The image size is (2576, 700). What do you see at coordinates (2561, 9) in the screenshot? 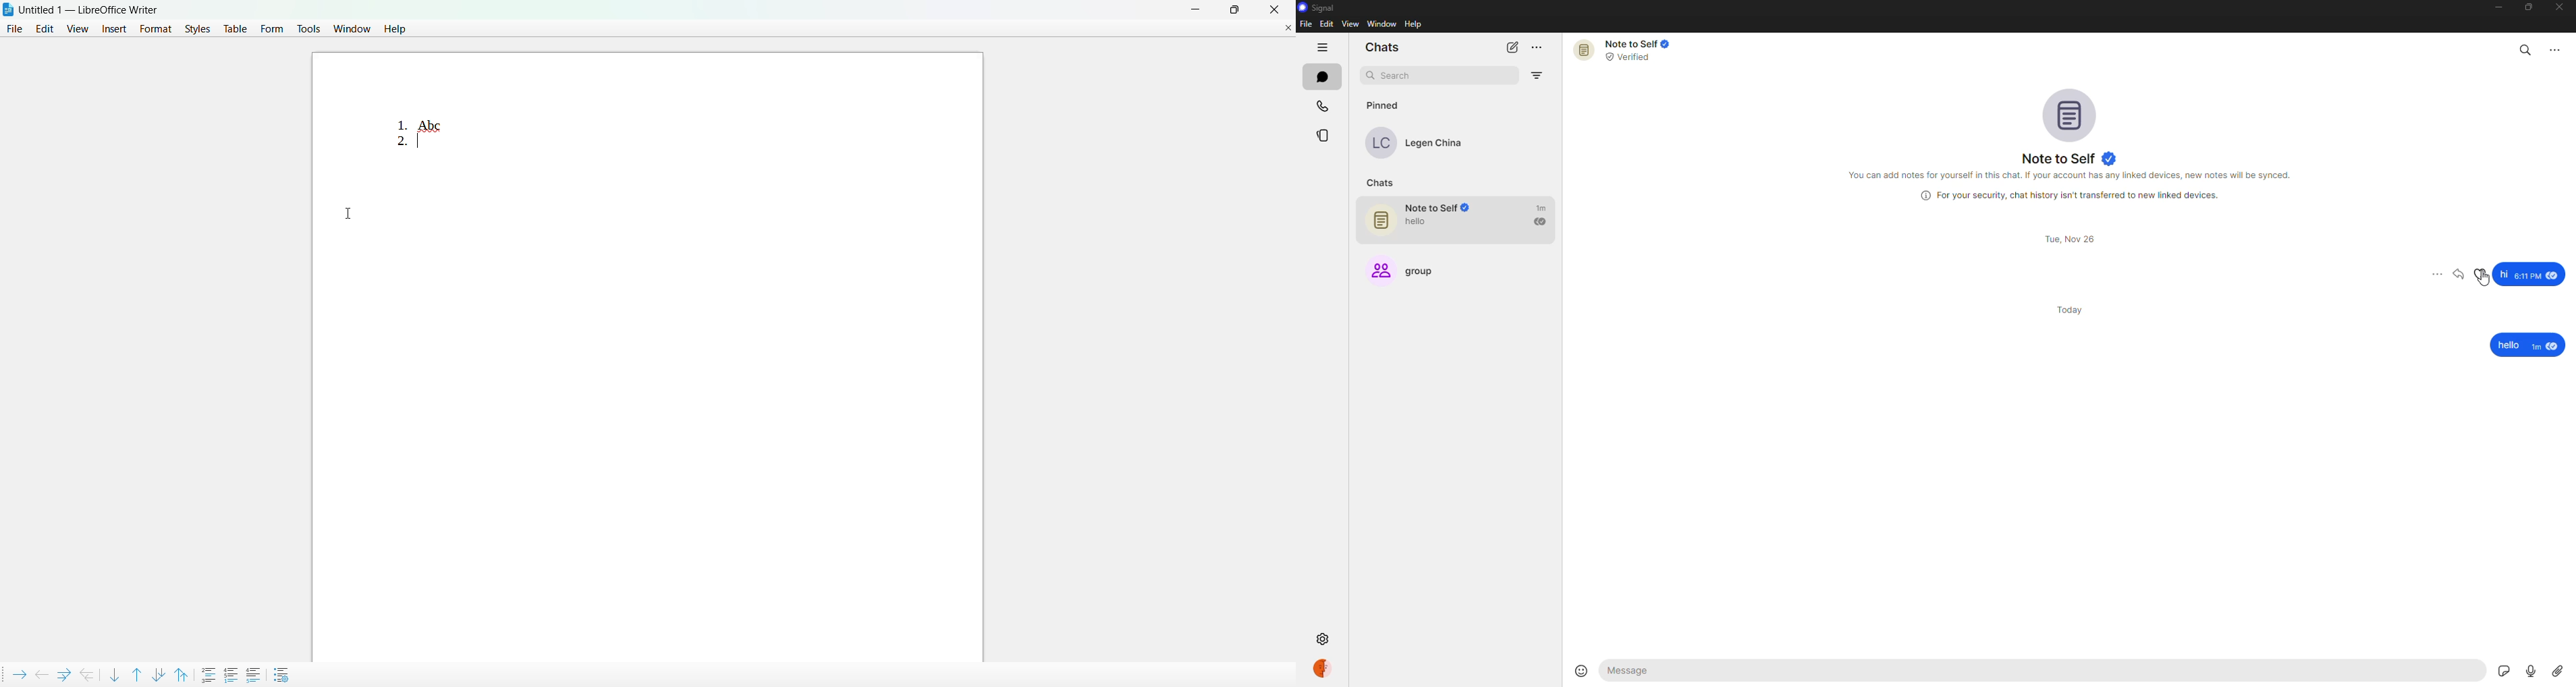
I see `close` at bounding box center [2561, 9].